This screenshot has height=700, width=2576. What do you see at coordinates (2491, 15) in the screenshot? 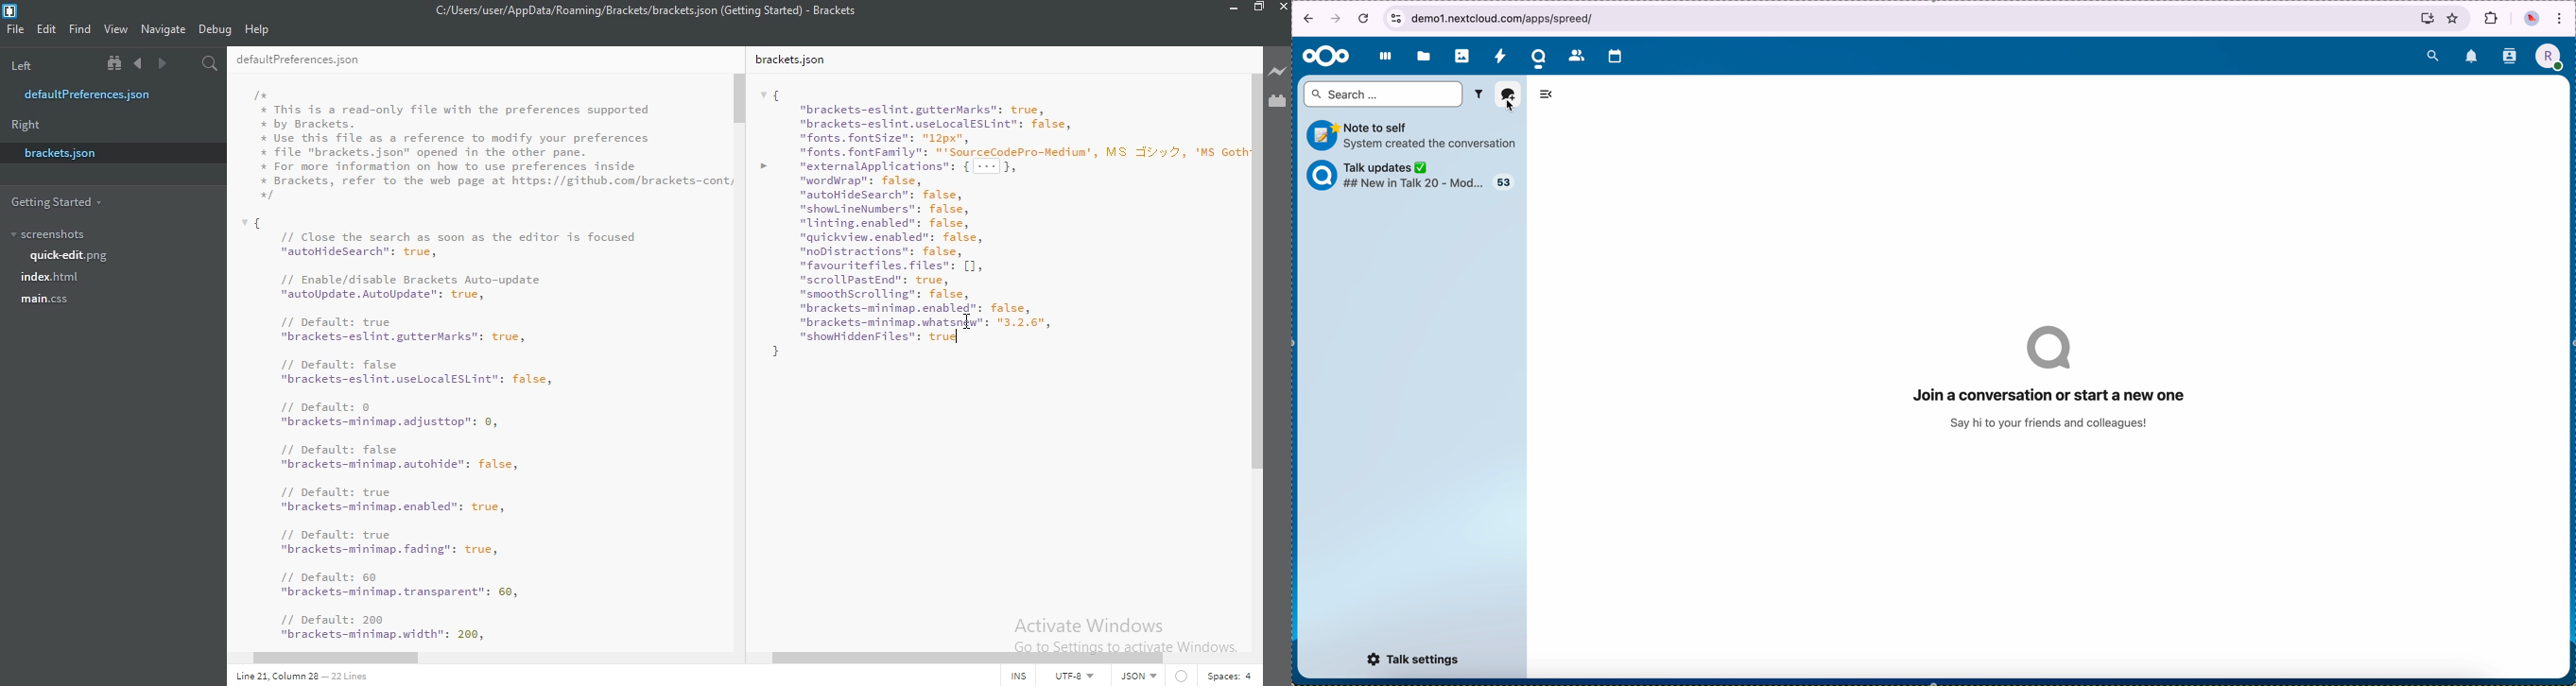
I see `extensions` at bounding box center [2491, 15].